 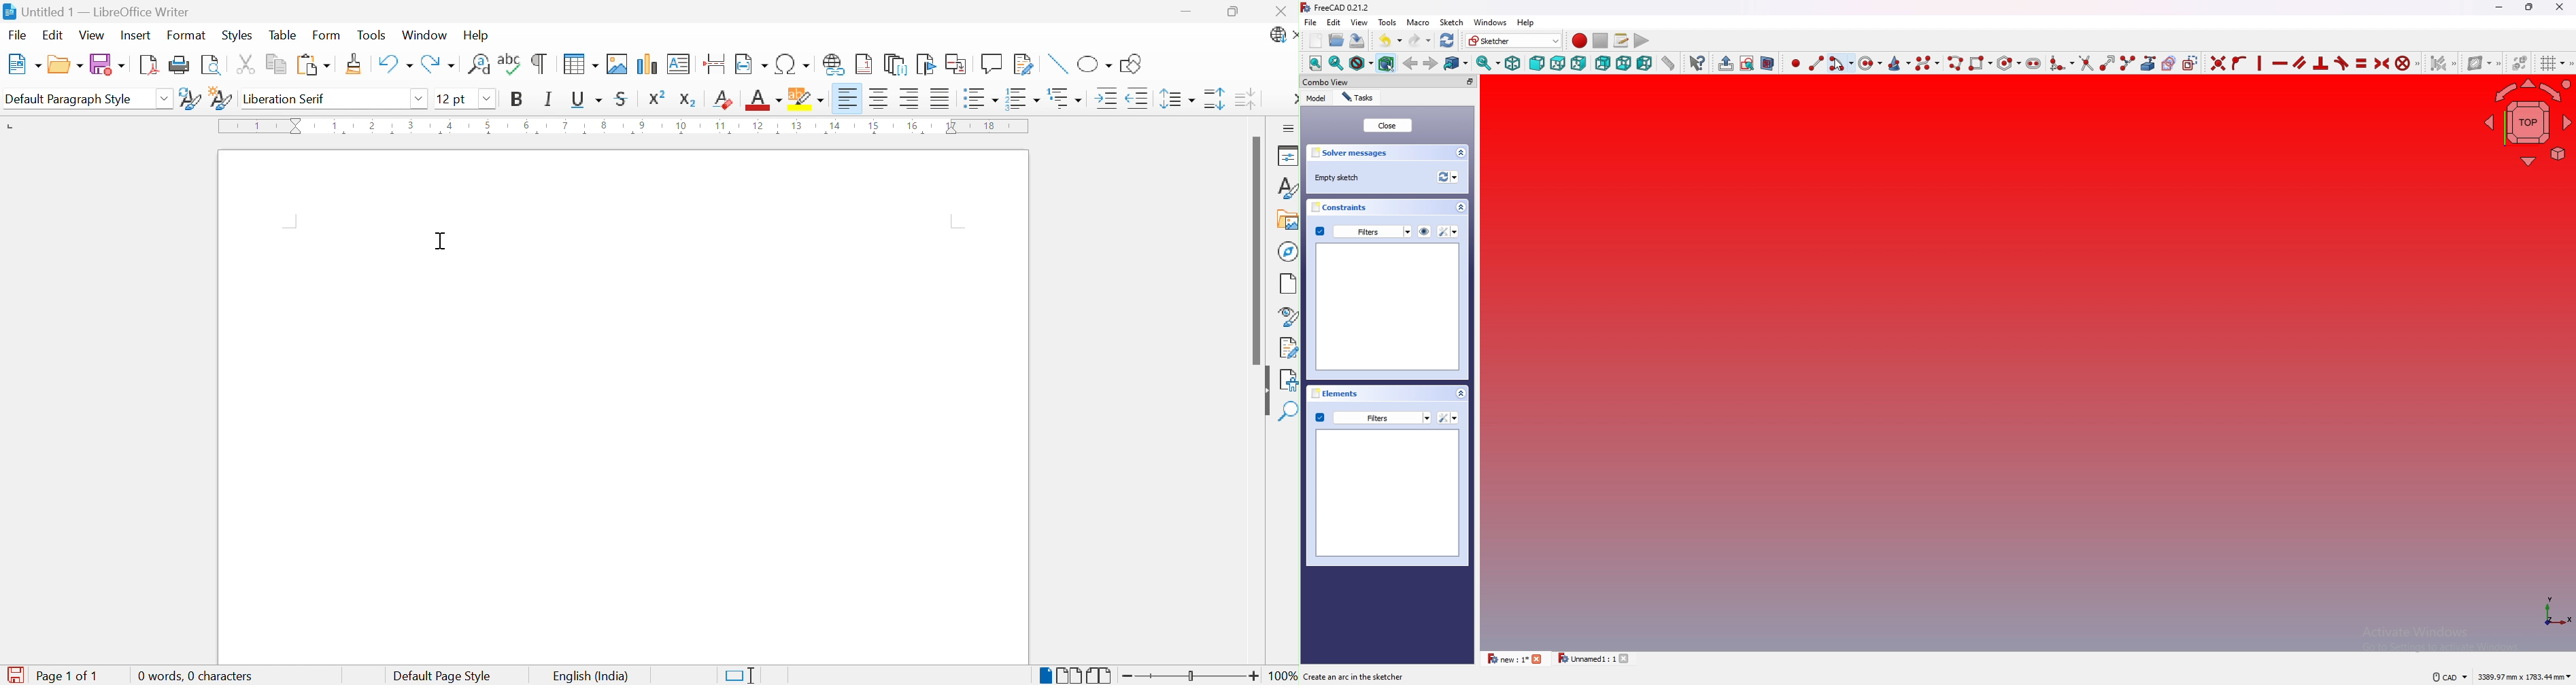 I want to click on Justified, so click(x=942, y=98).